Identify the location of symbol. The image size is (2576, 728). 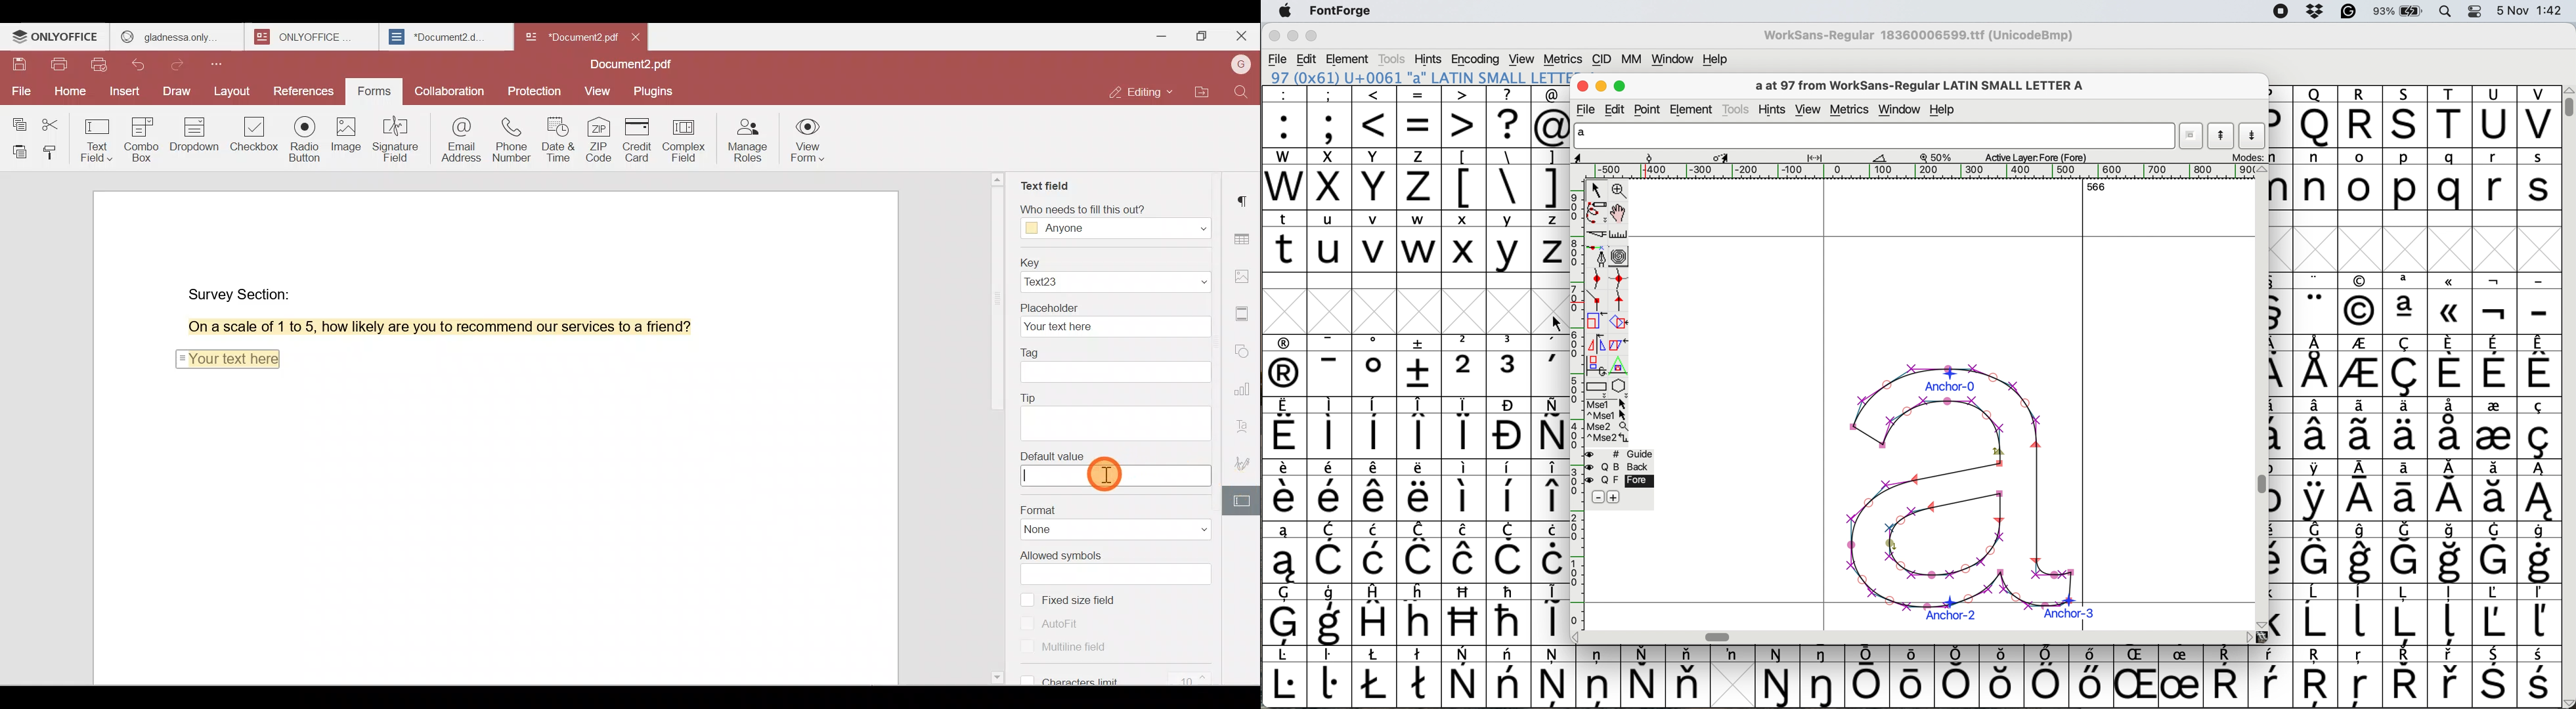
(2539, 553).